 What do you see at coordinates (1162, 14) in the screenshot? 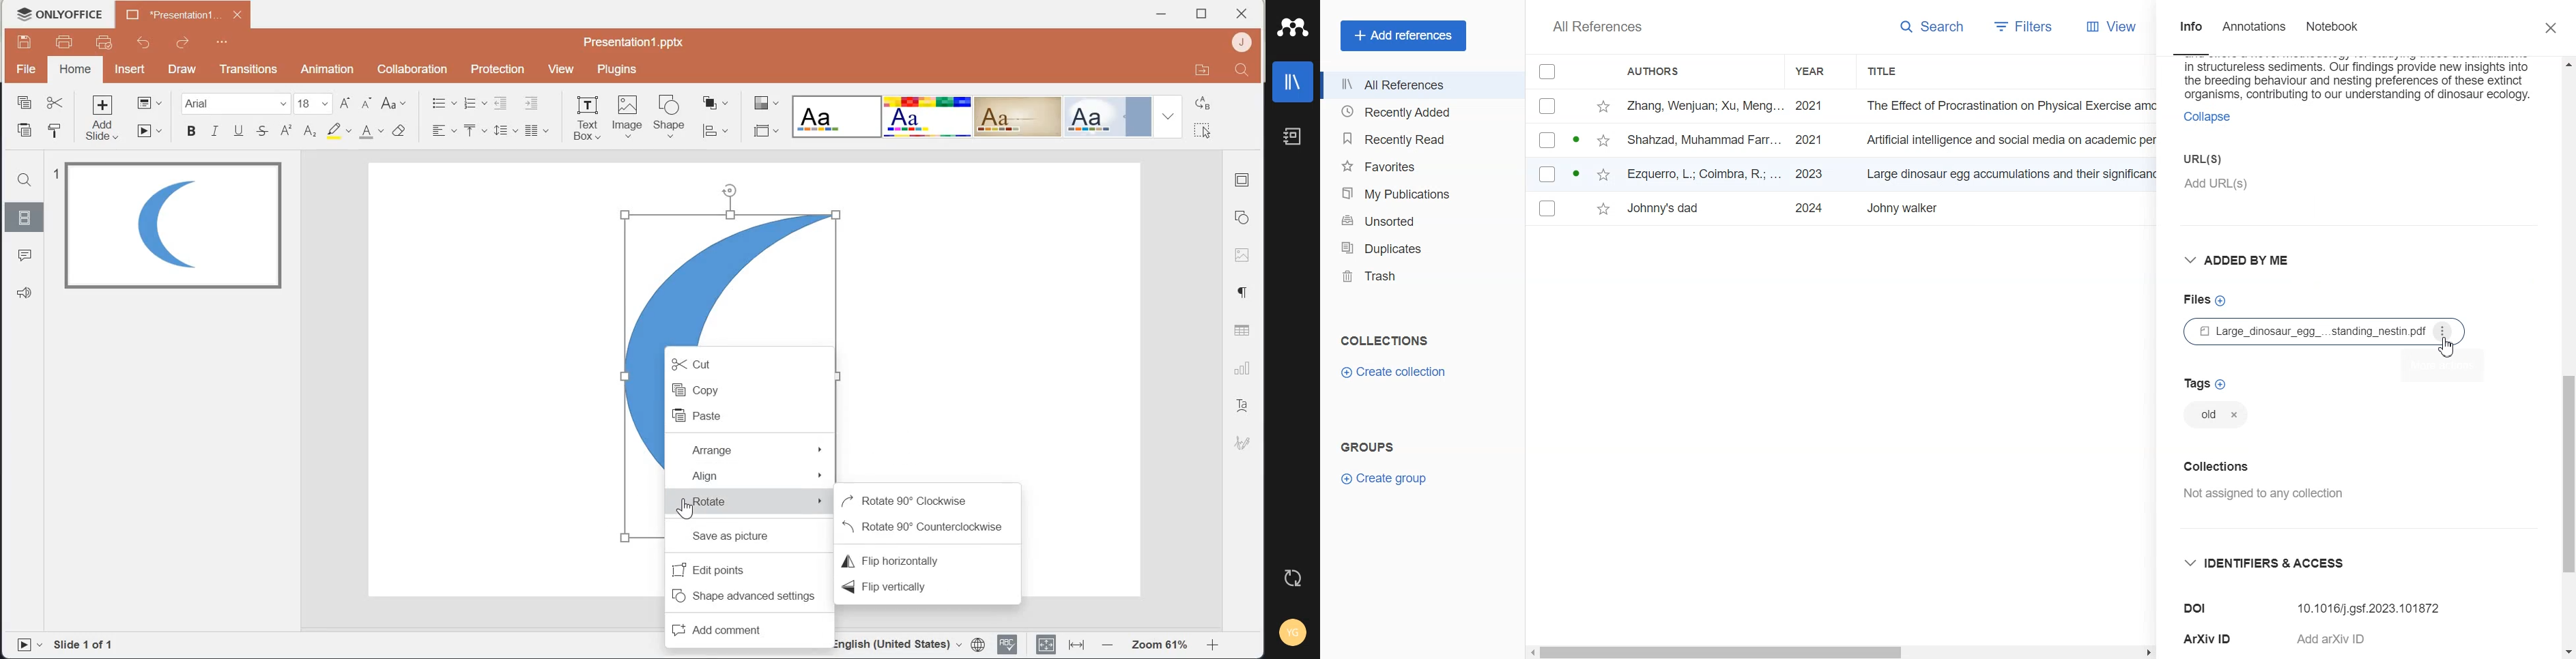
I see `Minimize` at bounding box center [1162, 14].